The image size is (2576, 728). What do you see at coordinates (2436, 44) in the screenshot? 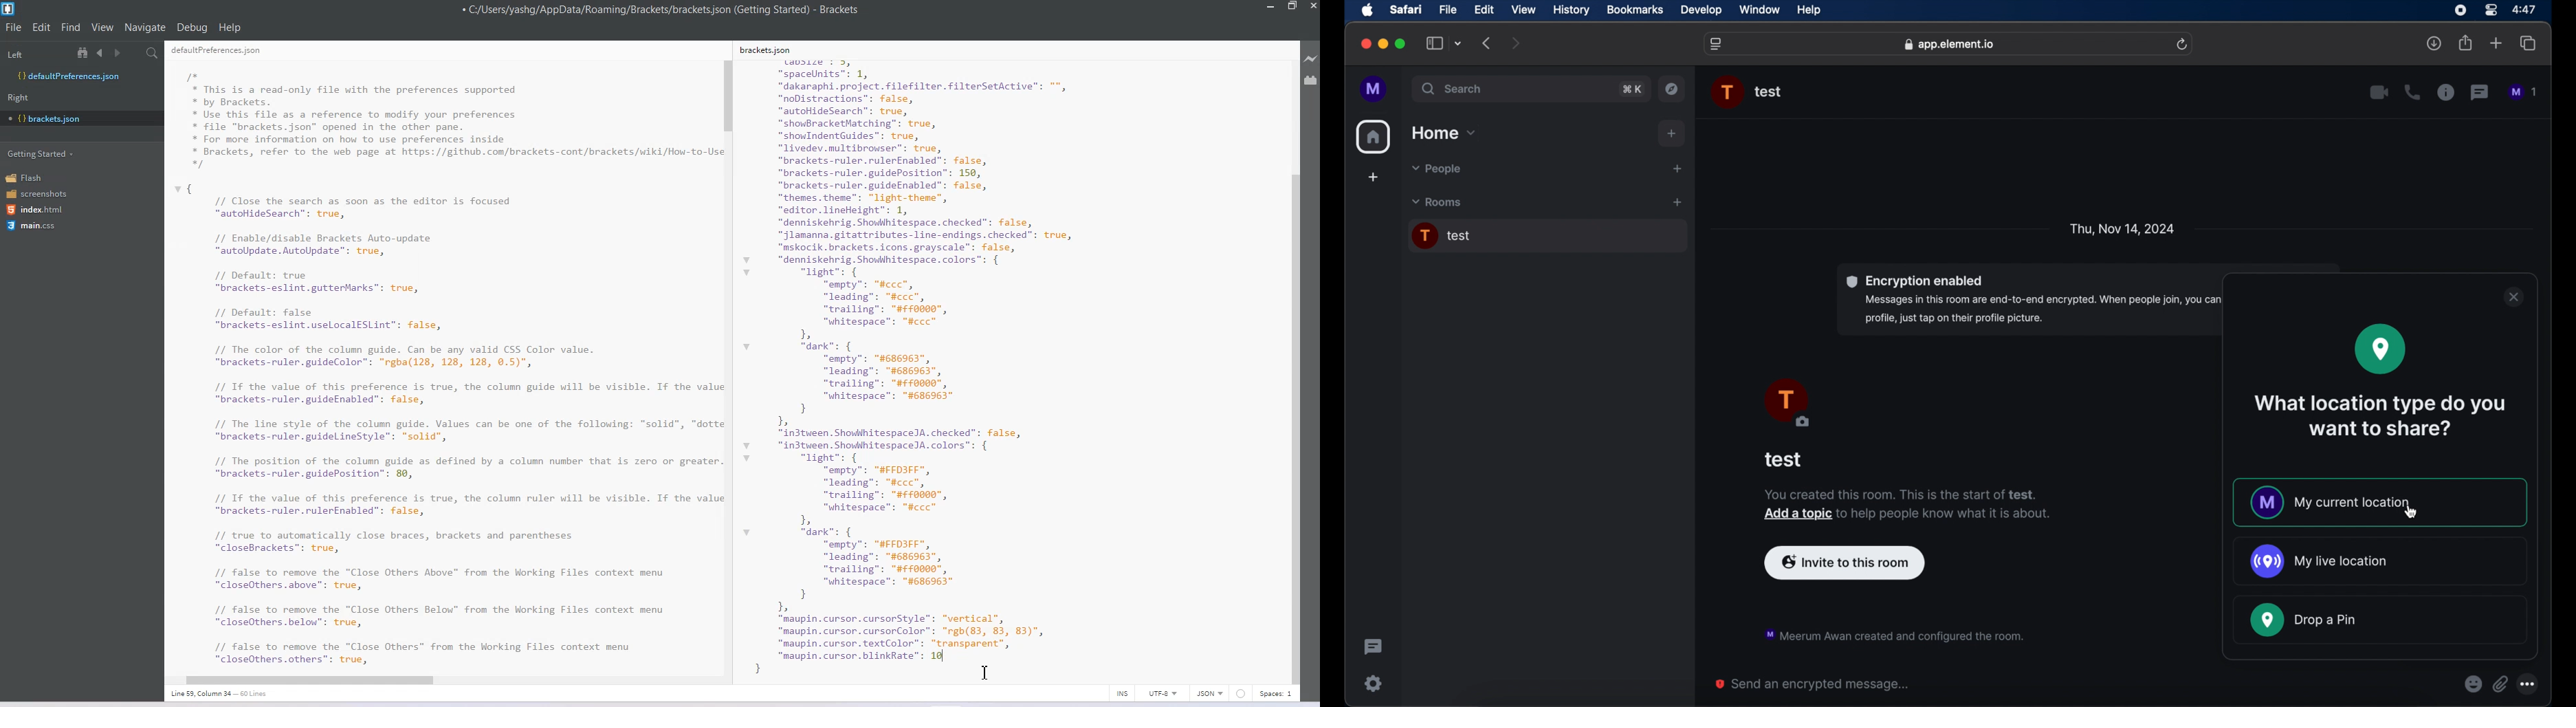
I see `downloads` at bounding box center [2436, 44].